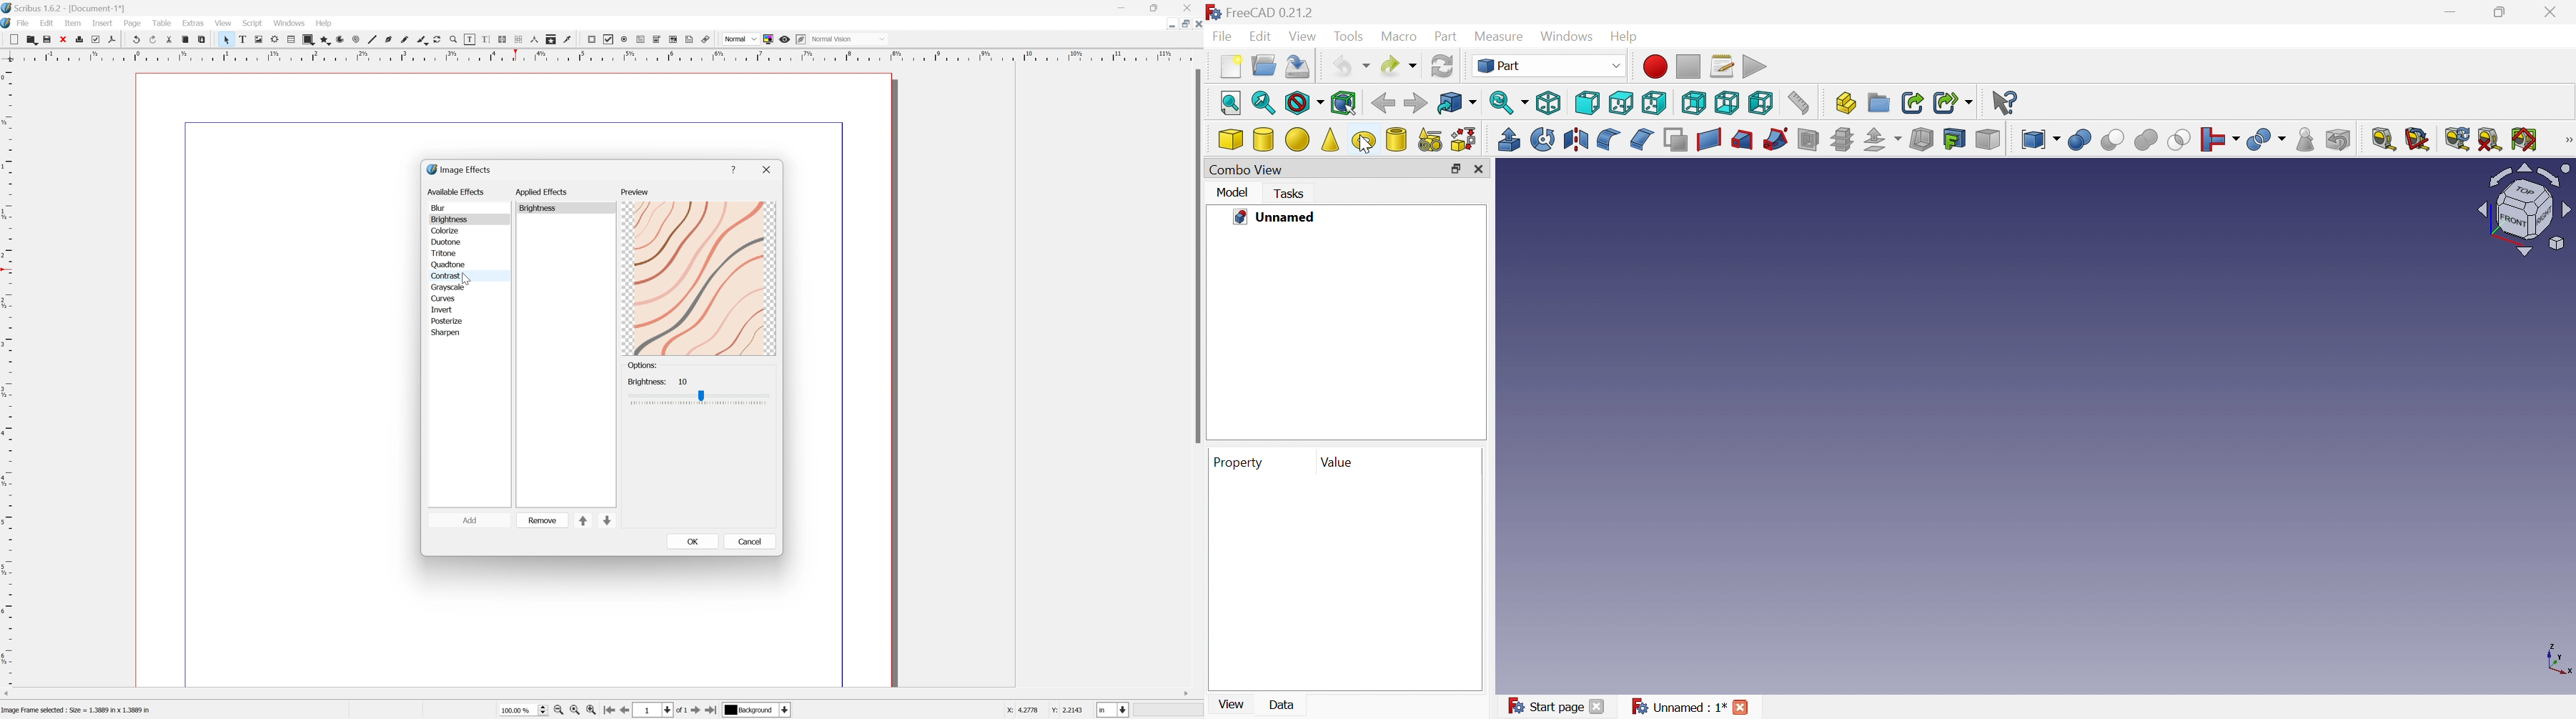 The height and width of the screenshot is (728, 2576). What do you see at coordinates (521, 711) in the screenshot?
I see `Zoom 100%` at bounding box center [521, 711].